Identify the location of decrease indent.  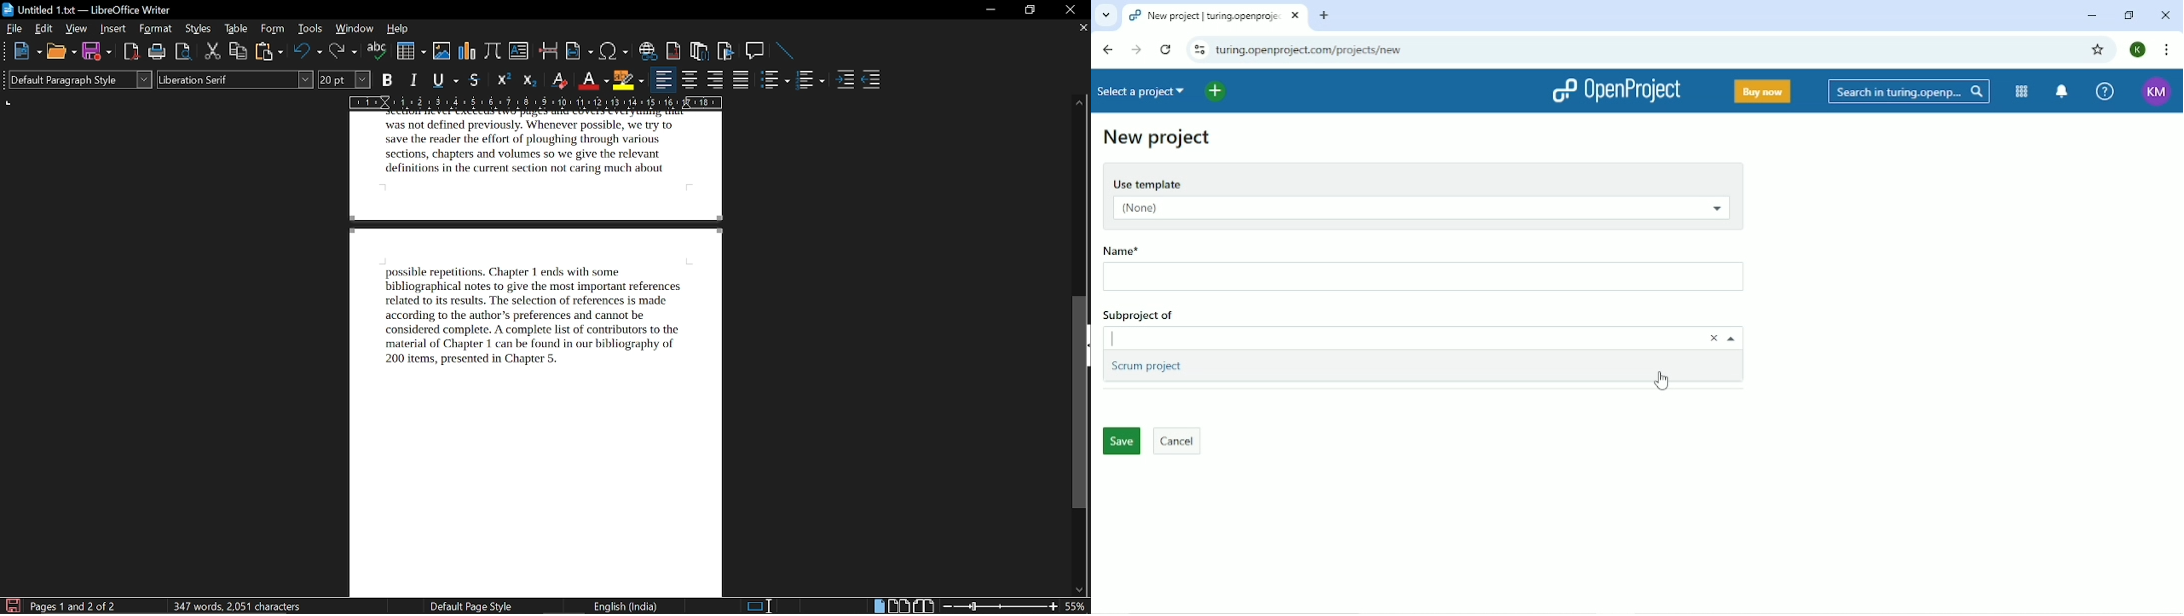
(872, 83).